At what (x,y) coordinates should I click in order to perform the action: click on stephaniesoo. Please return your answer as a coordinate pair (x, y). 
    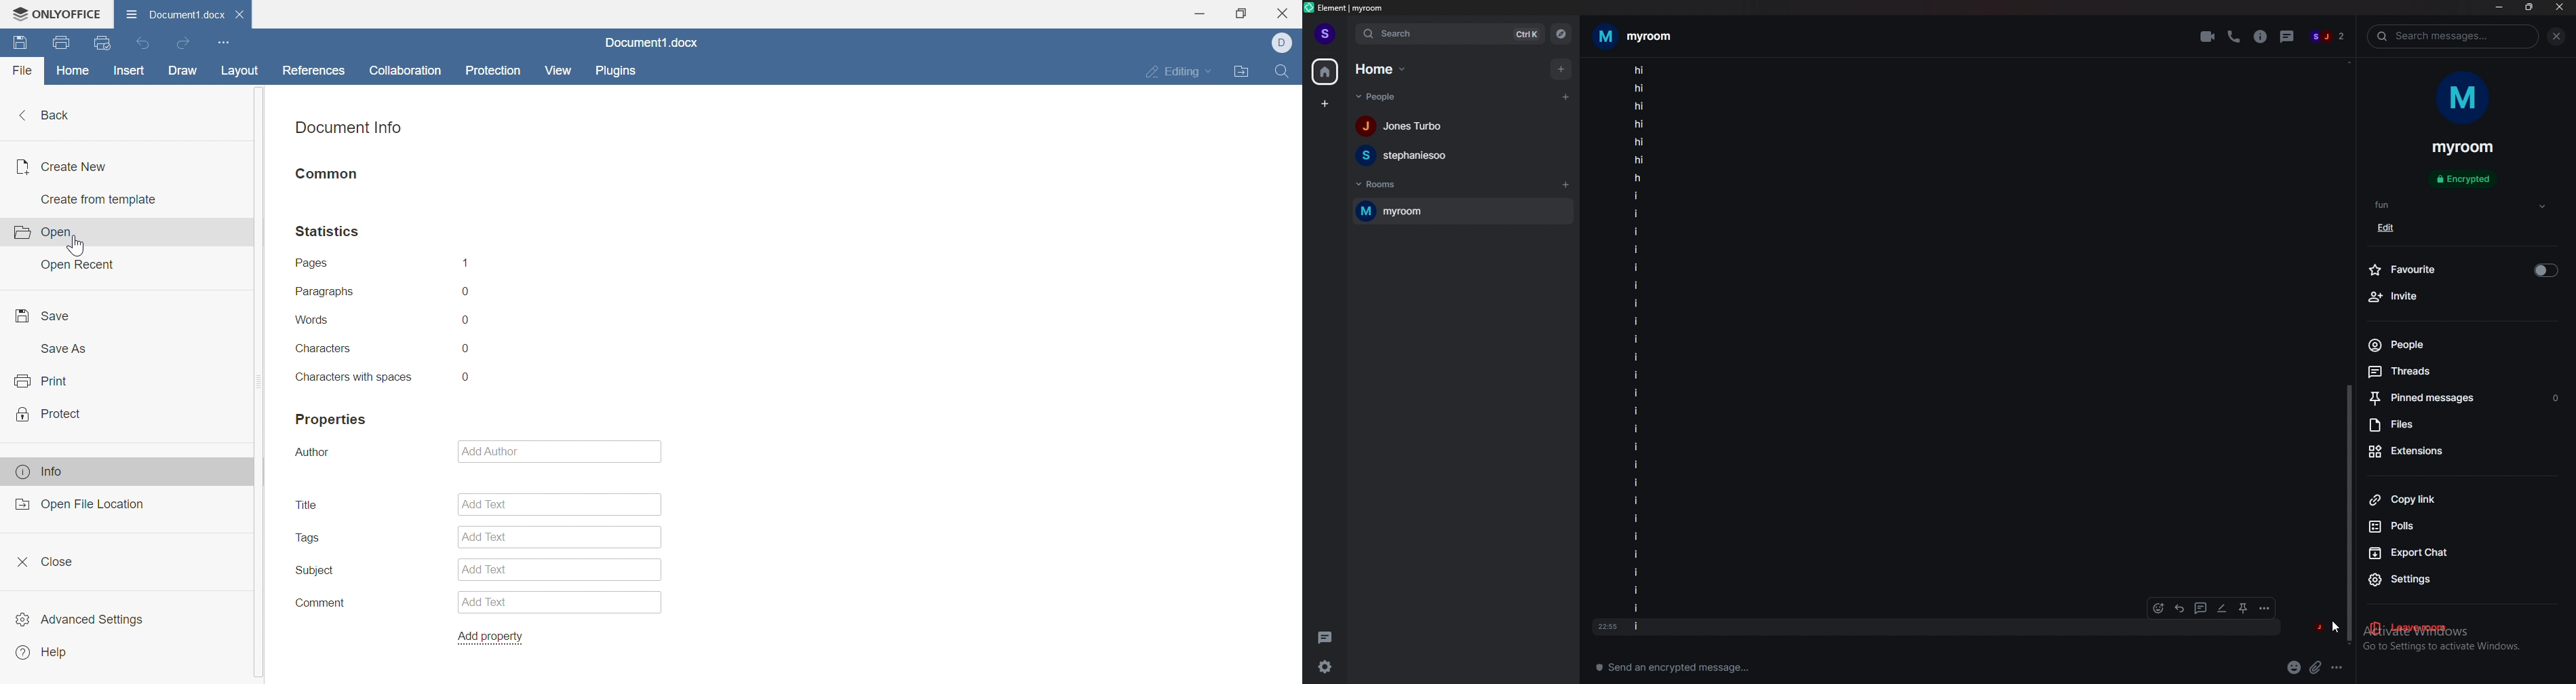
    Looking at the image, I should click on (1456, 157).